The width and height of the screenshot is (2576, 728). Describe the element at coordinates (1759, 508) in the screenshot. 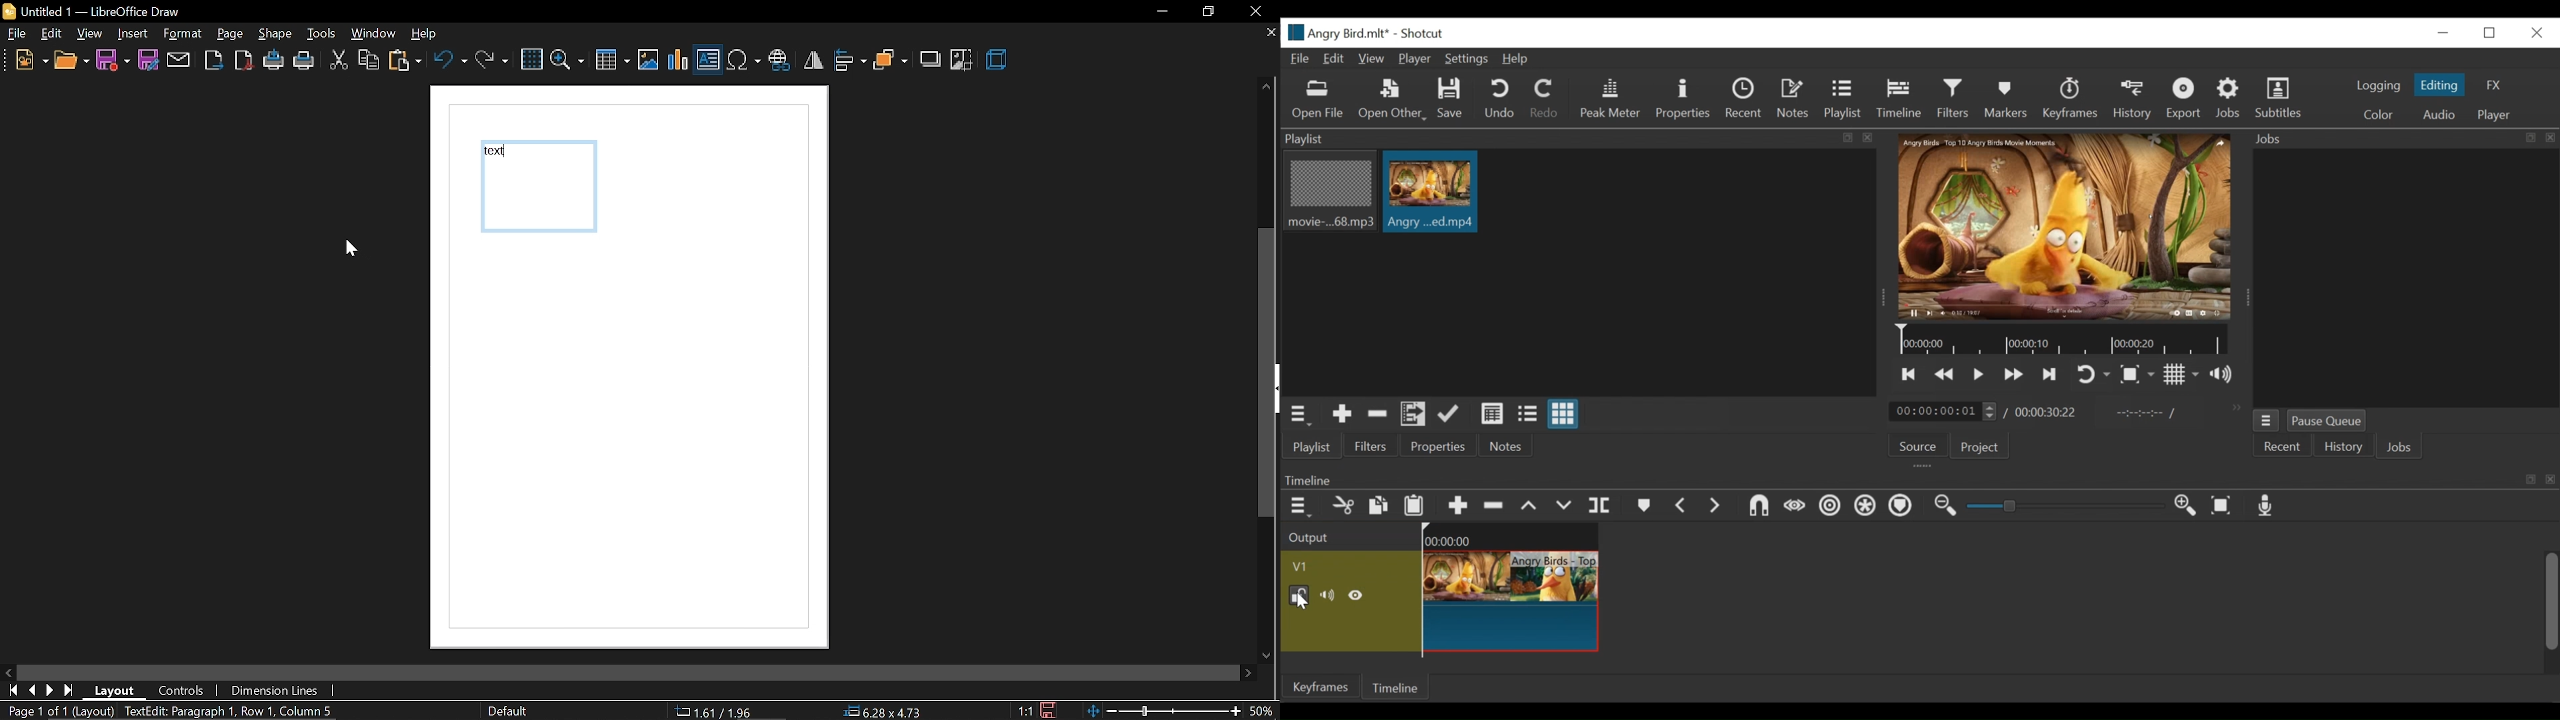

I see `Snap` at that location.